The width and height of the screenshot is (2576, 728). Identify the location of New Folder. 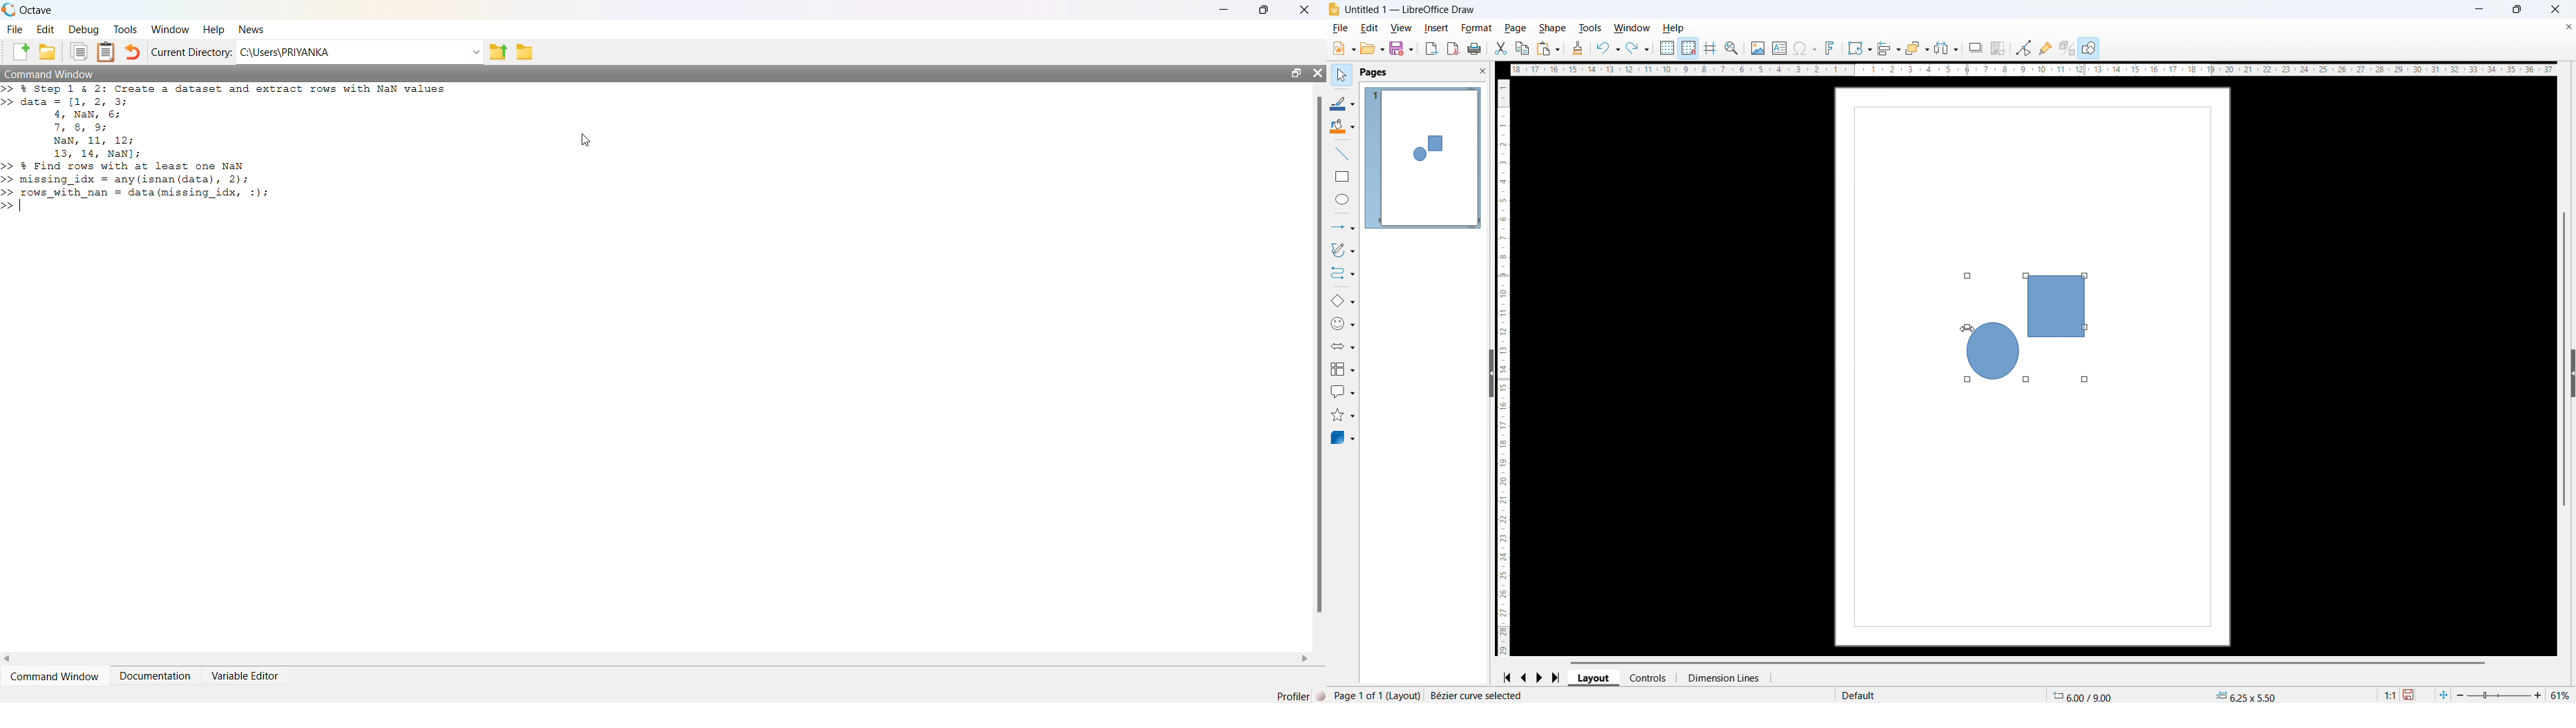
(48, 52).